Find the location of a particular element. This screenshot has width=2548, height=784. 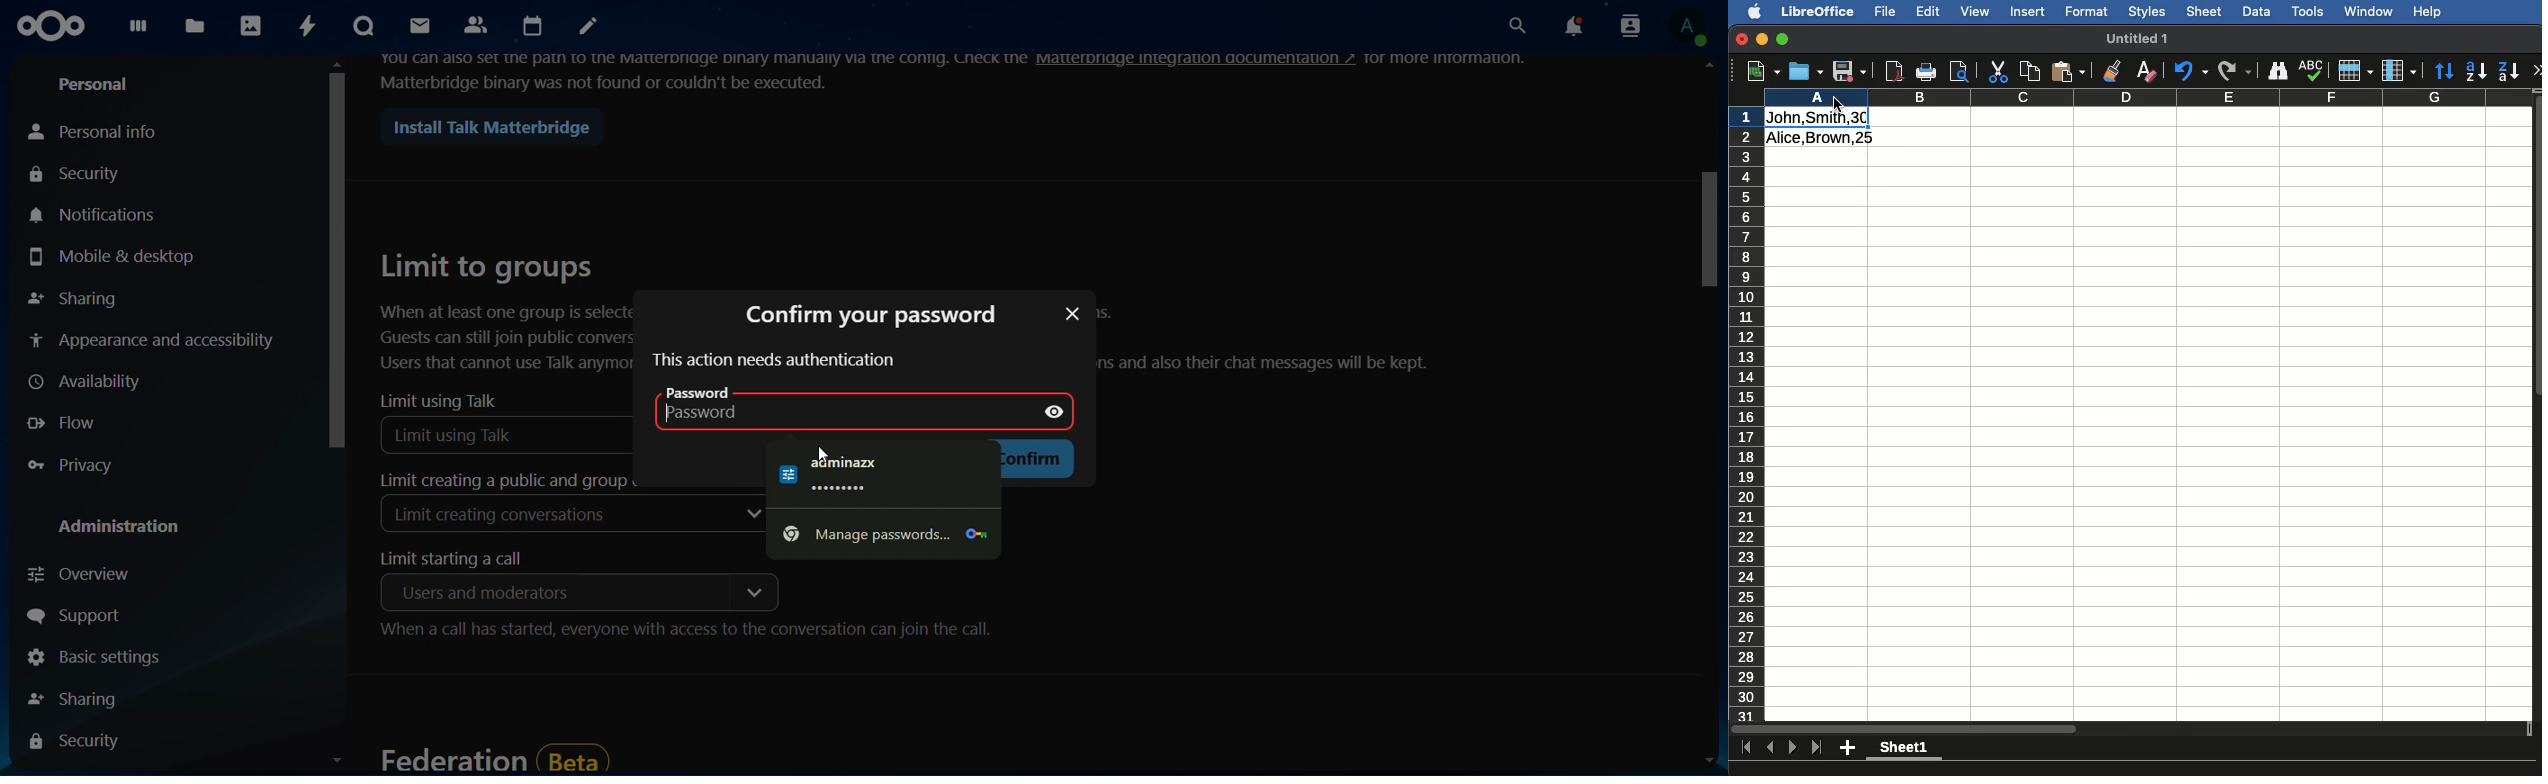

Finding is located at coordinates (2278, 70).